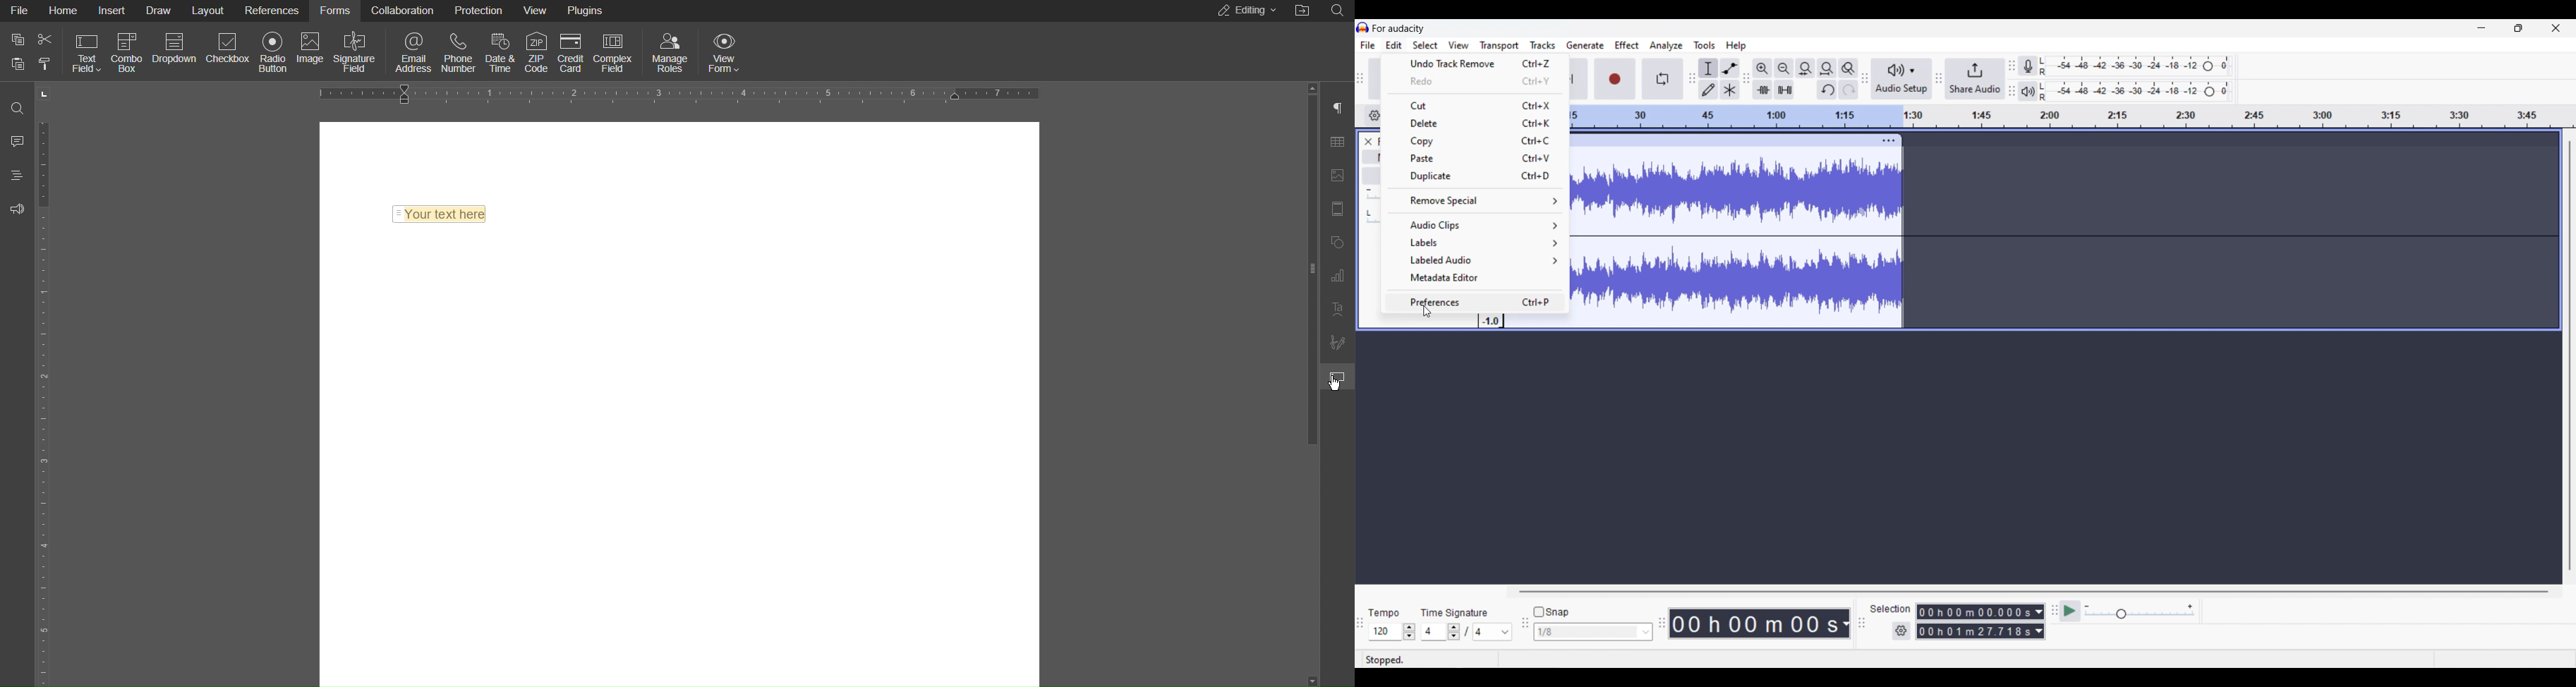  I want to click on Enable looping, so click(1663, 79).